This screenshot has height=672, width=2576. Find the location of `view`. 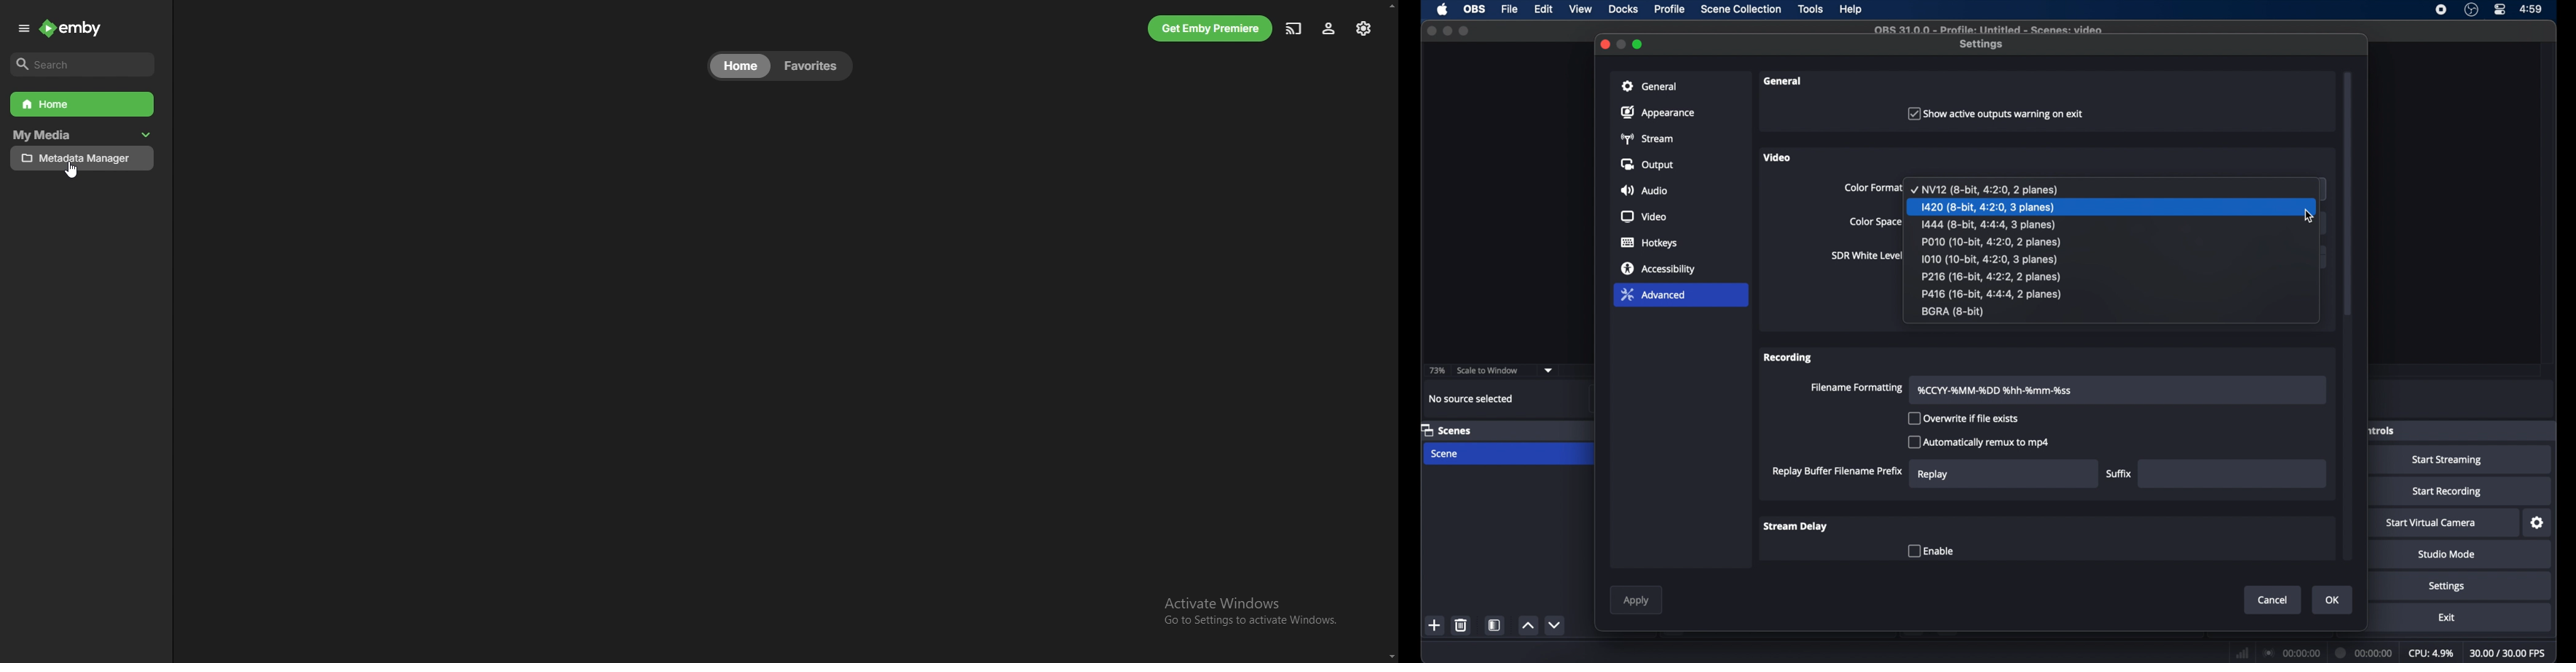

view is located at coordinates (1581, 9).